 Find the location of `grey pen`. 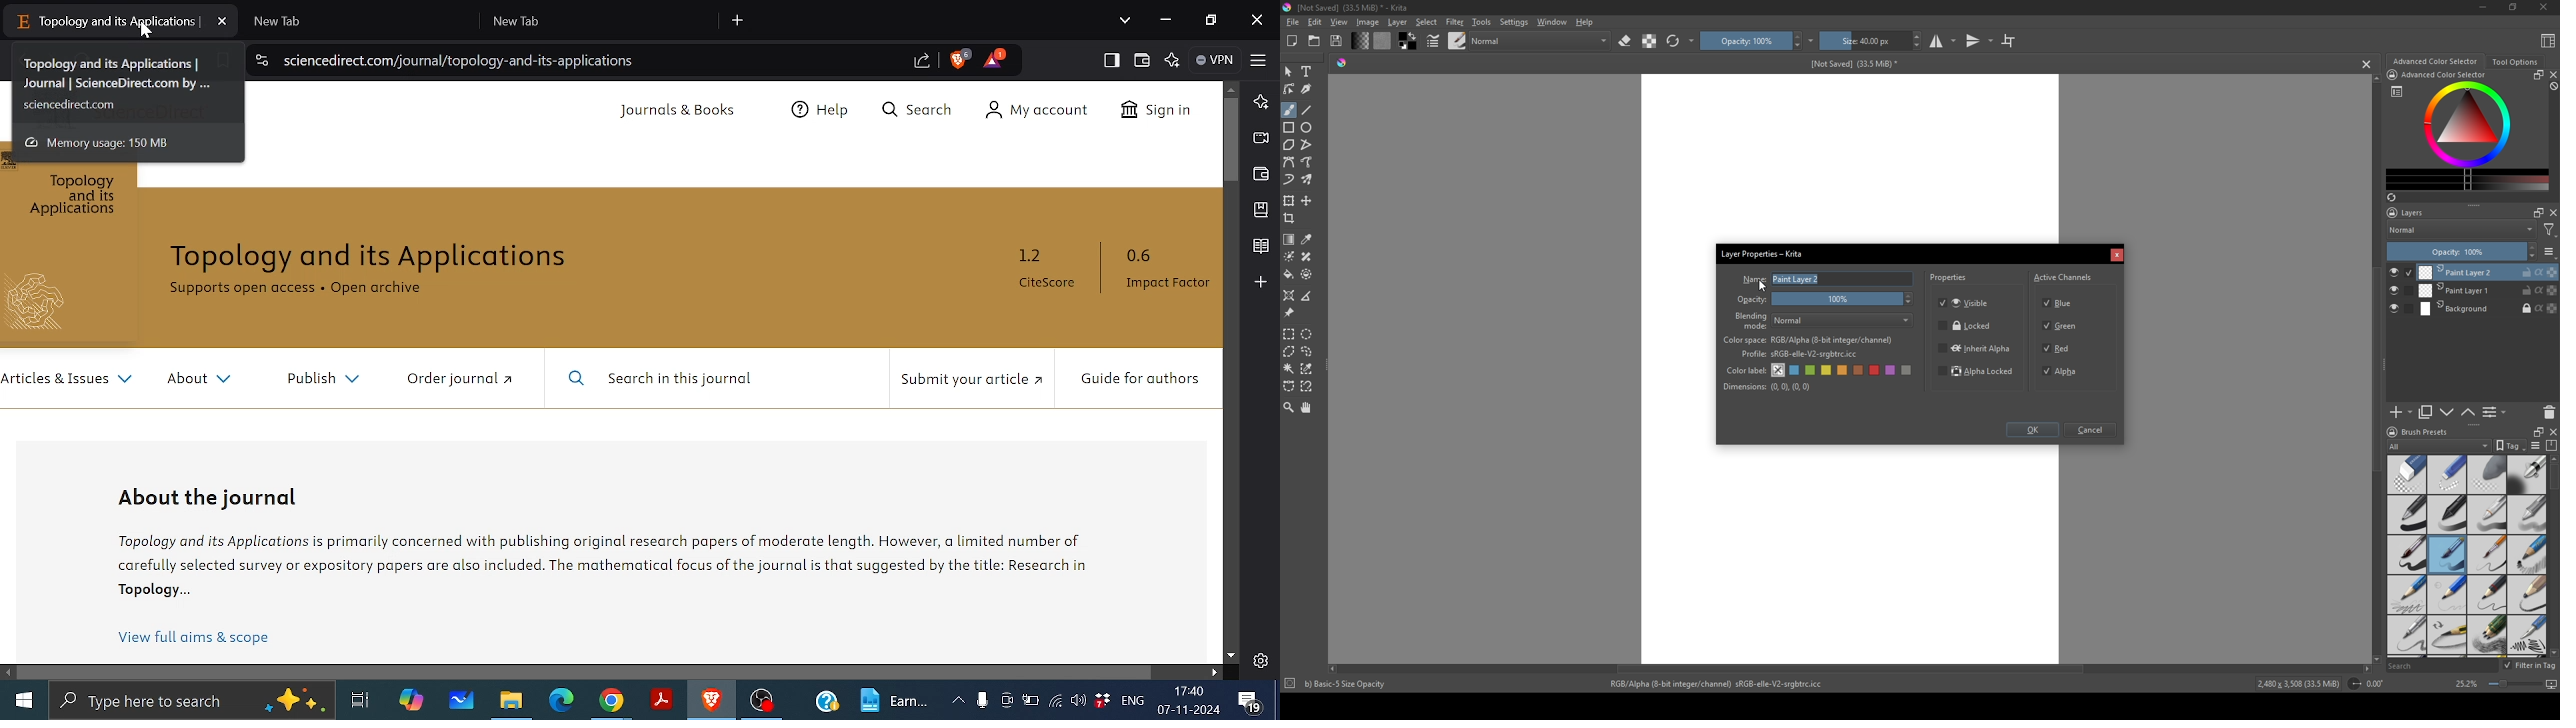

grey pen is located at coordinates (2527, 515).